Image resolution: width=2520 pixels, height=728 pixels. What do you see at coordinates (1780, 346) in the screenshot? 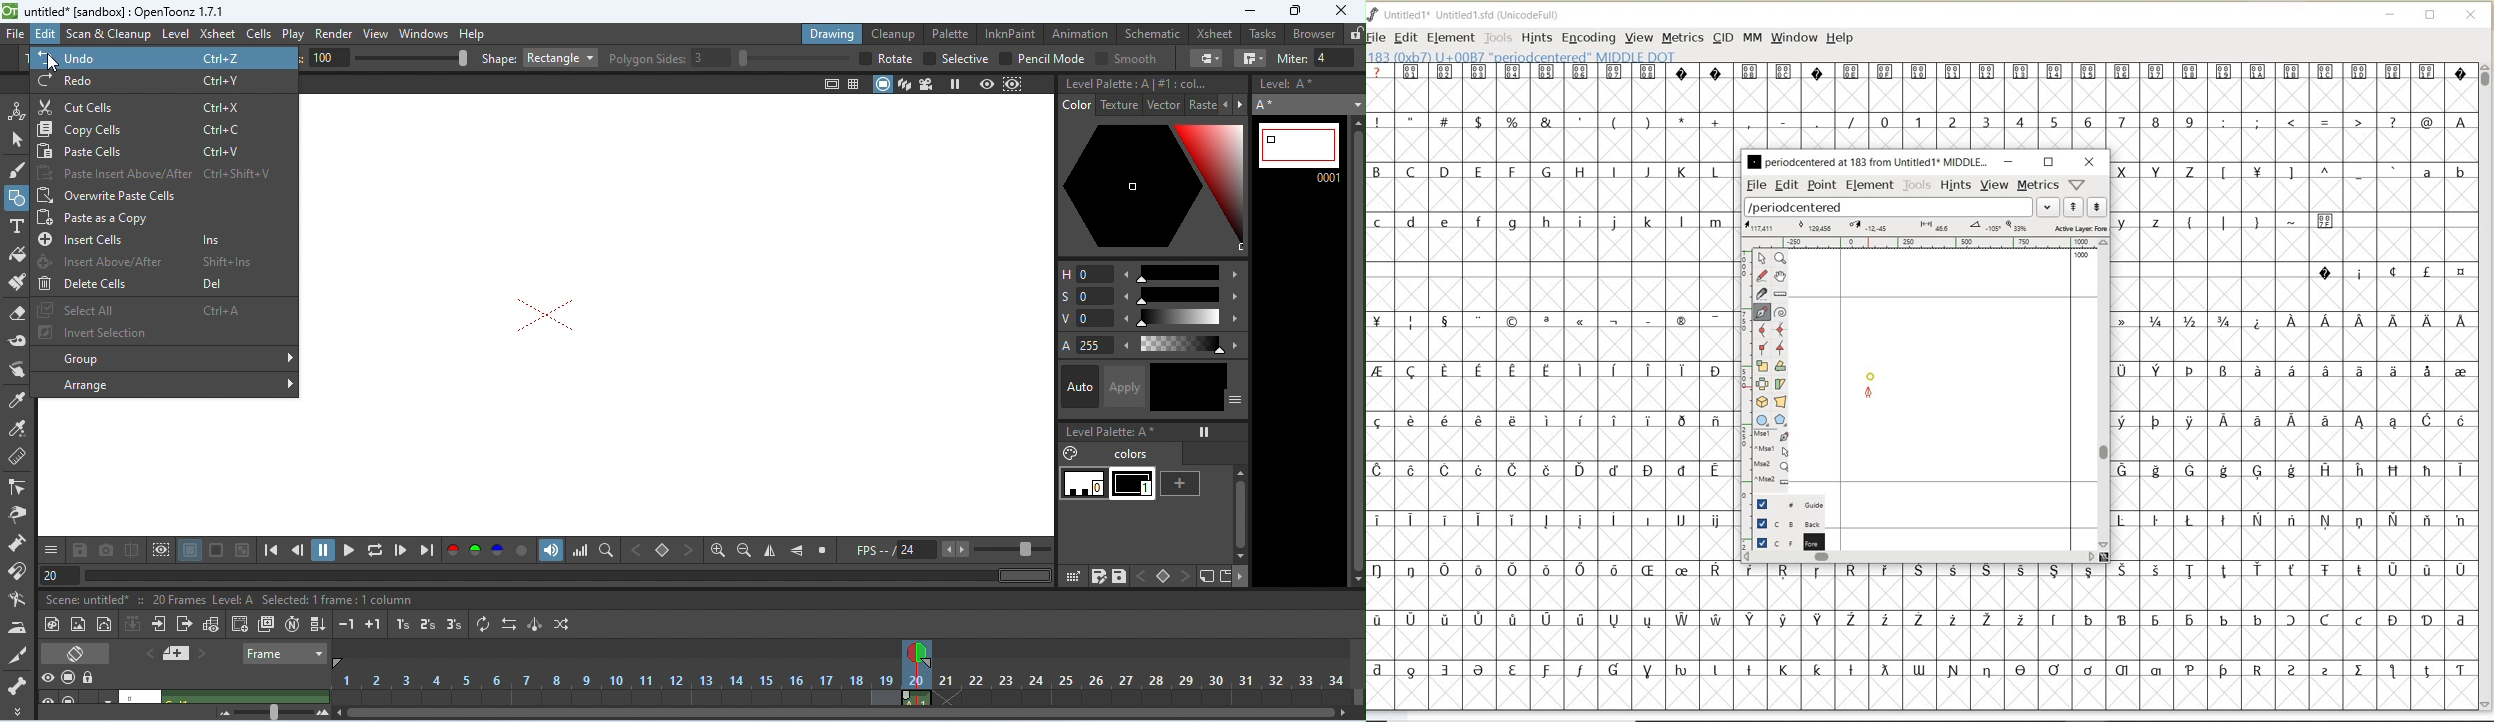
I see `Add a corner point` at bounding box center [1780, 346].